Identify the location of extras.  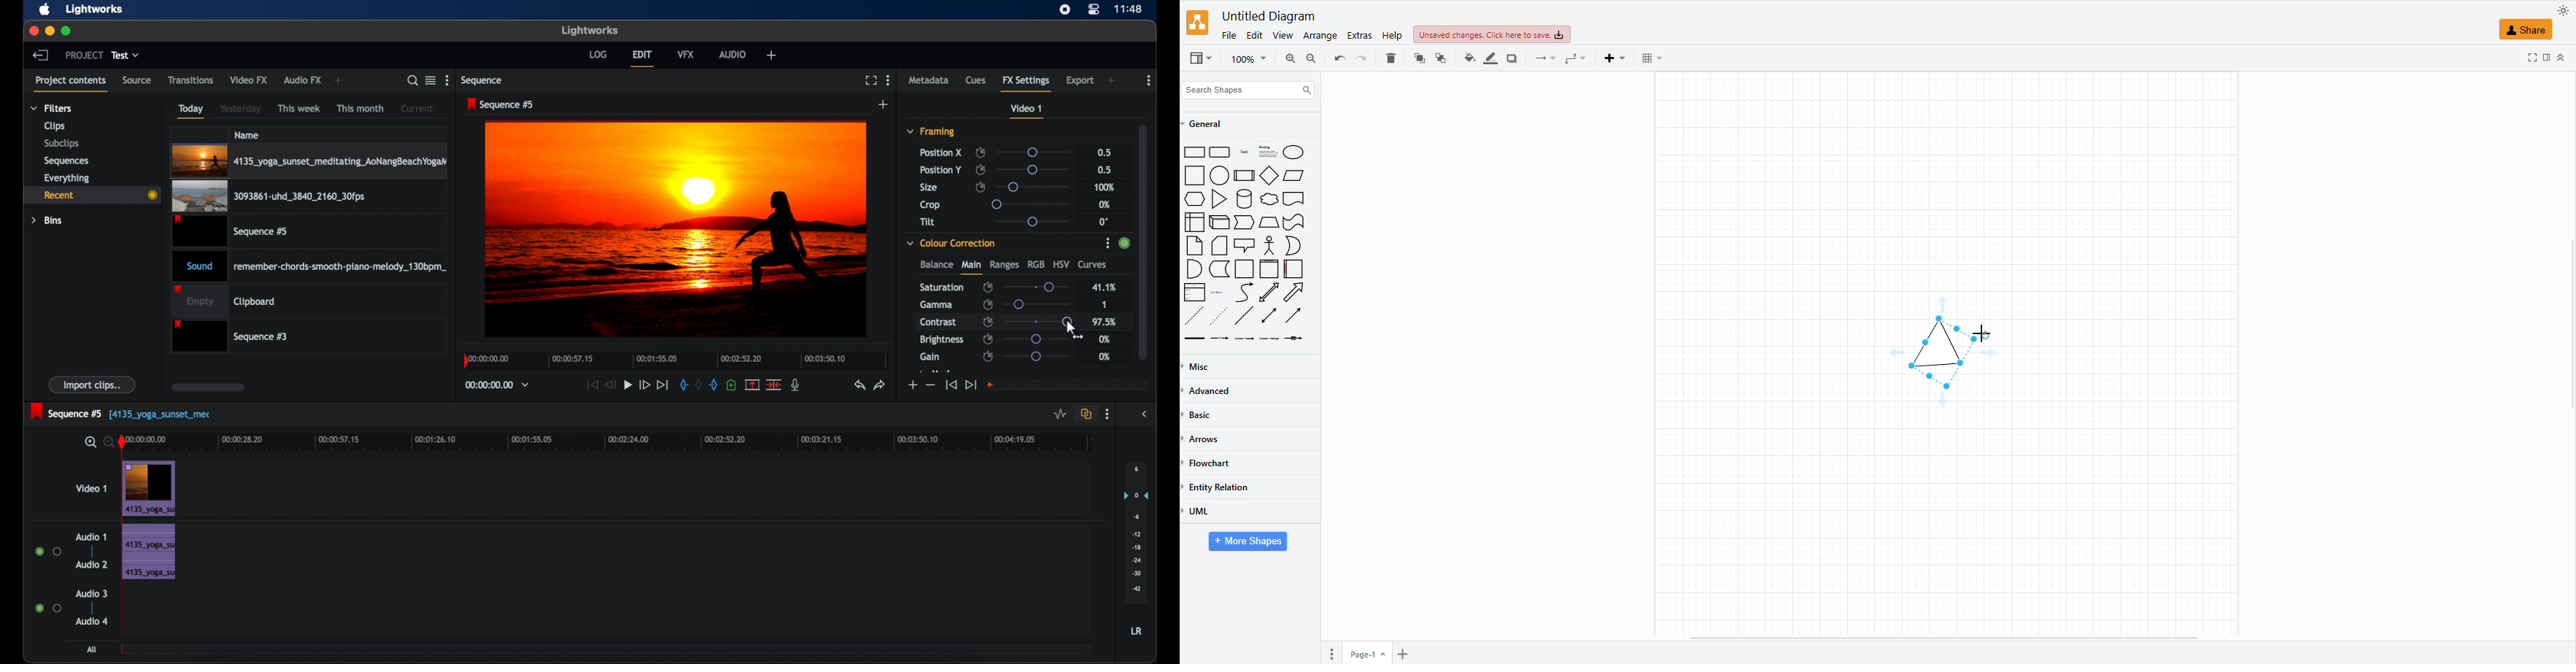
(1358, 36).